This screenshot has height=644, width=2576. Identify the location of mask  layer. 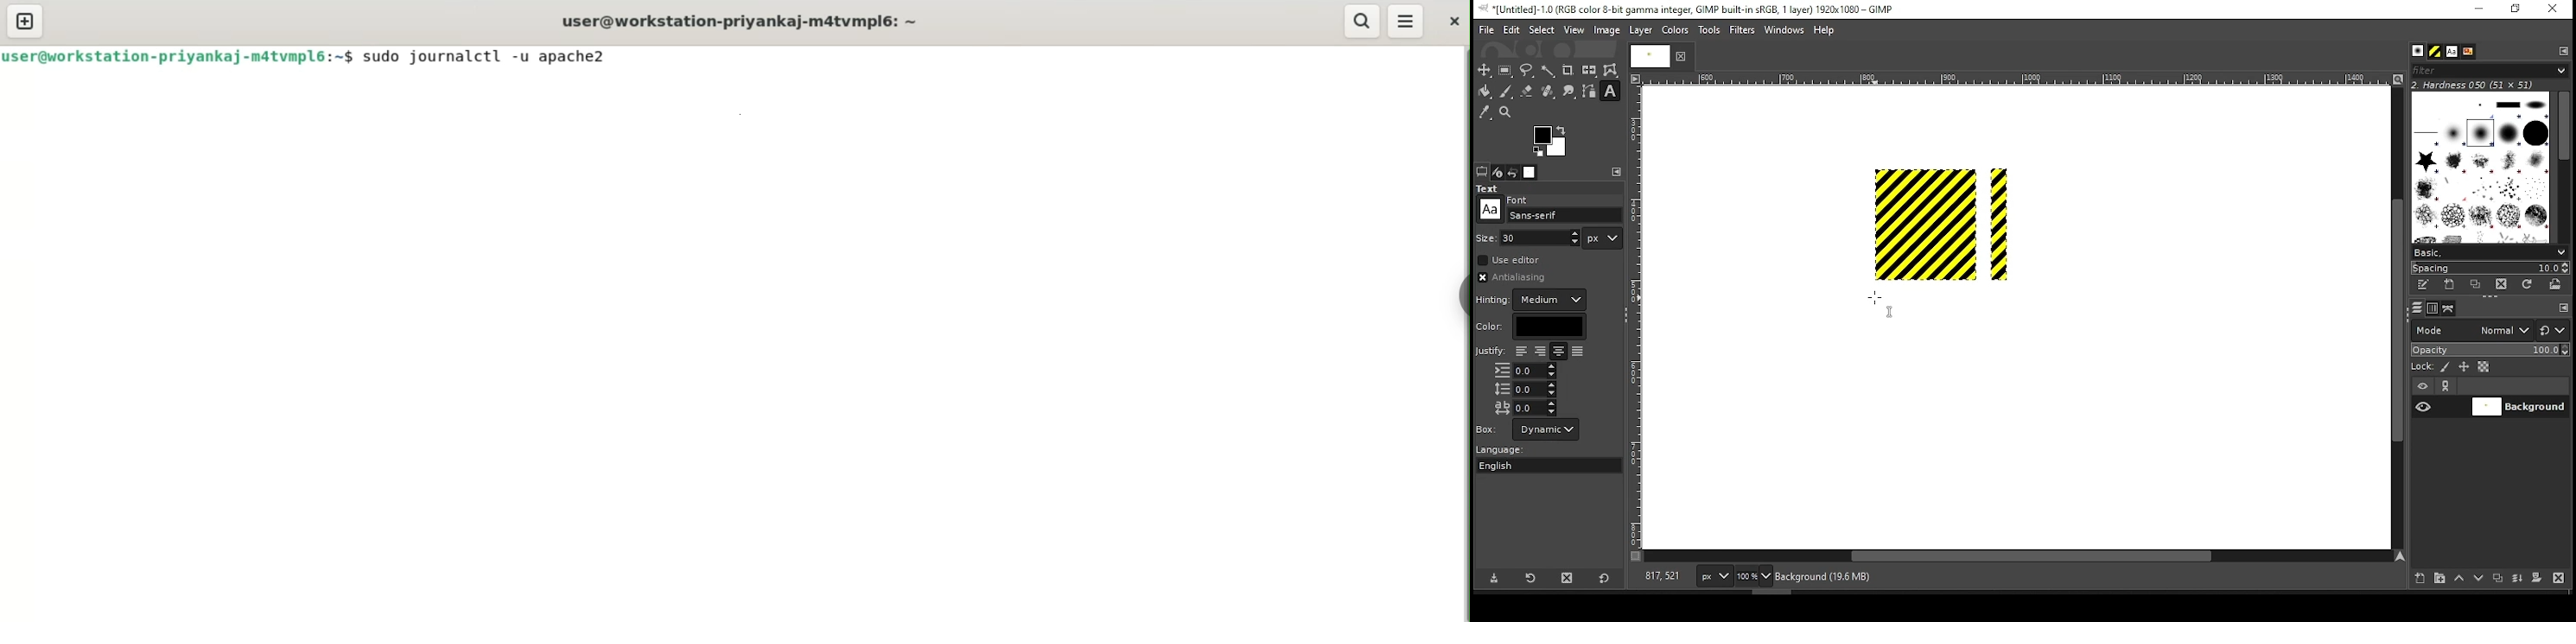
(2536, 579).